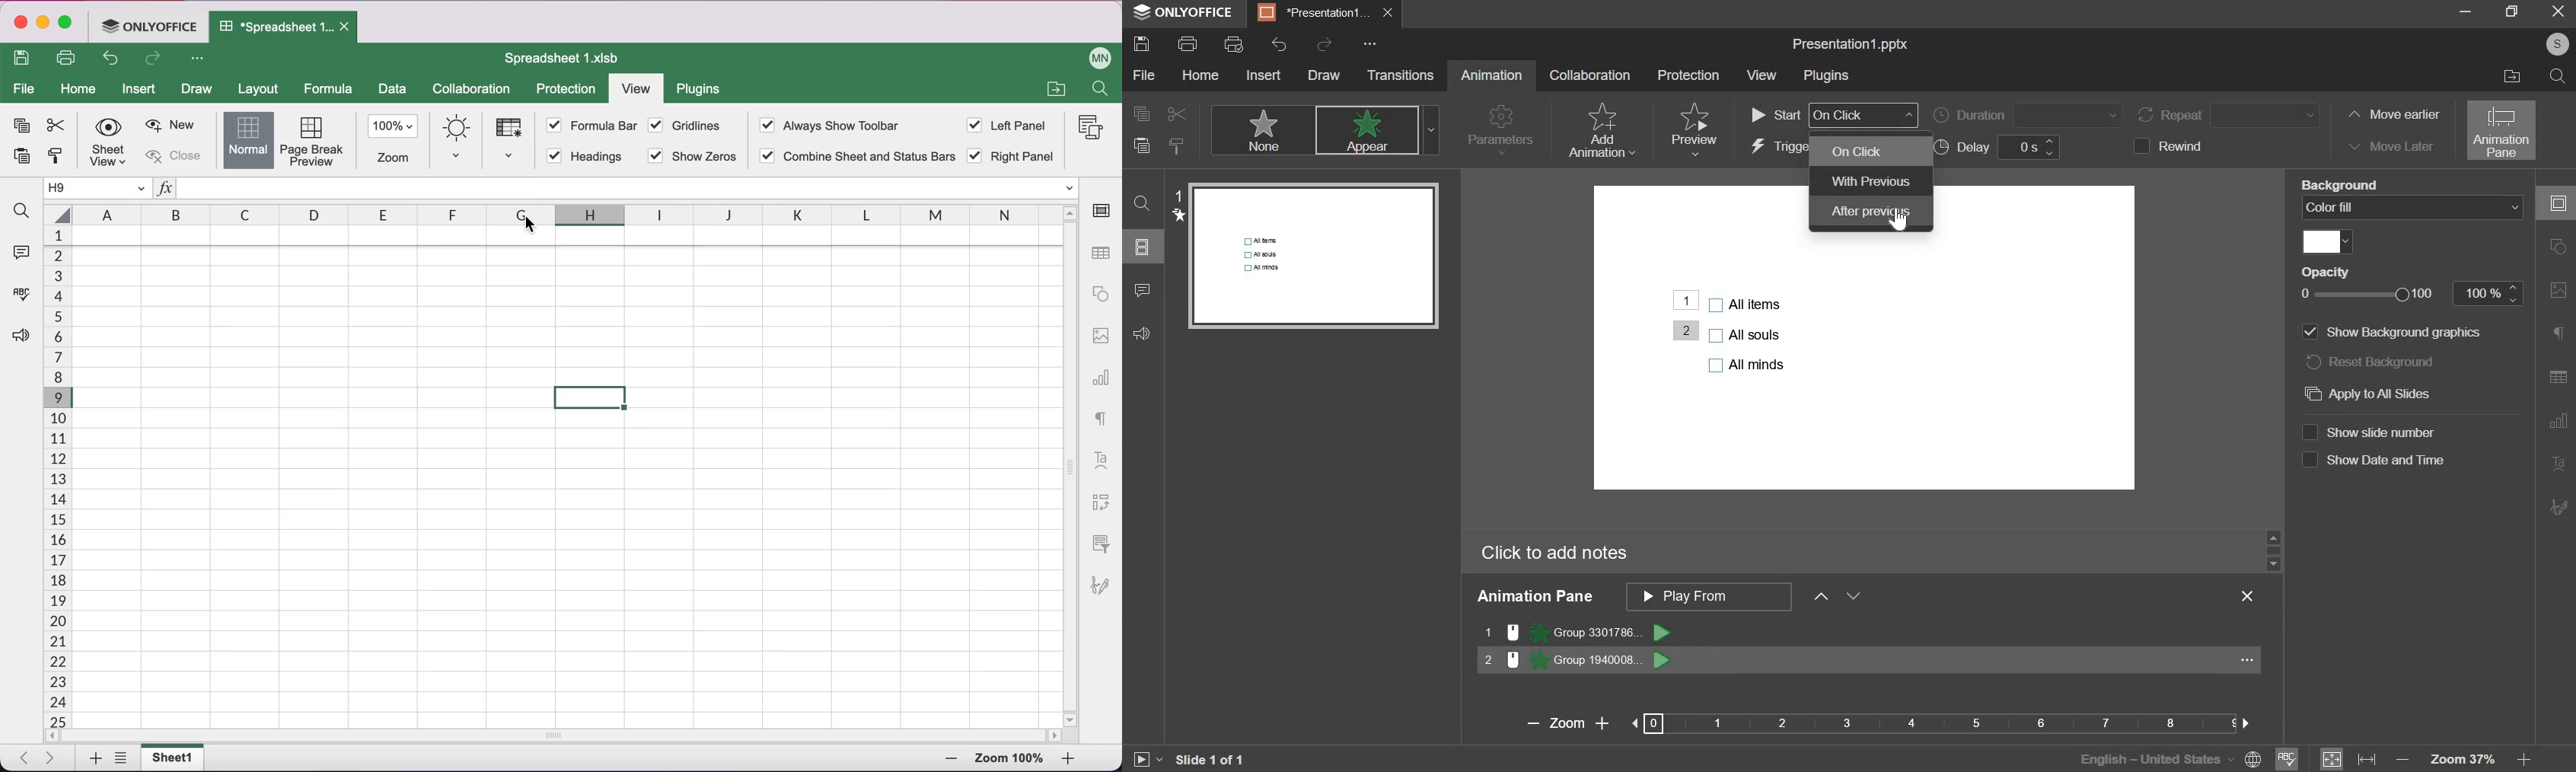  Describe the element at coordinates (1501, 132) in the screenshot. I see `parameters` at that location.